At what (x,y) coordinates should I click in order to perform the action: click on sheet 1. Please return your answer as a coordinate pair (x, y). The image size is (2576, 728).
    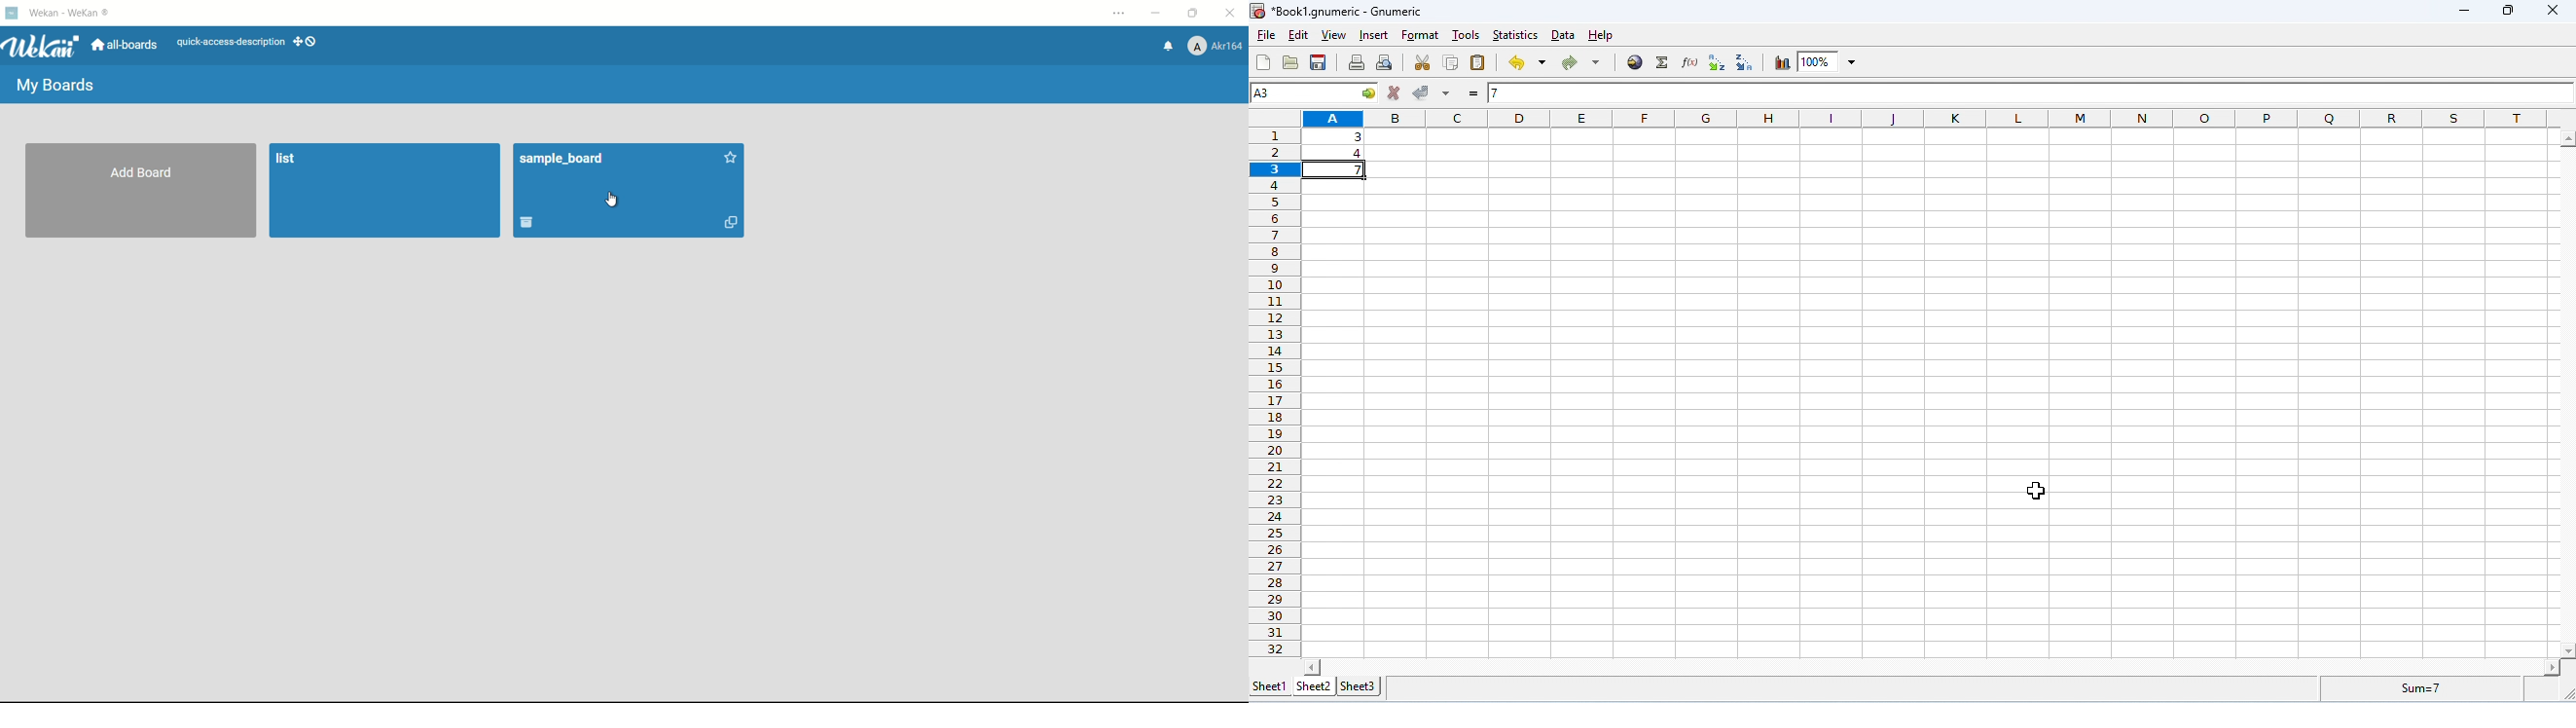
    Looking at the image, I should click on (1268, 684).